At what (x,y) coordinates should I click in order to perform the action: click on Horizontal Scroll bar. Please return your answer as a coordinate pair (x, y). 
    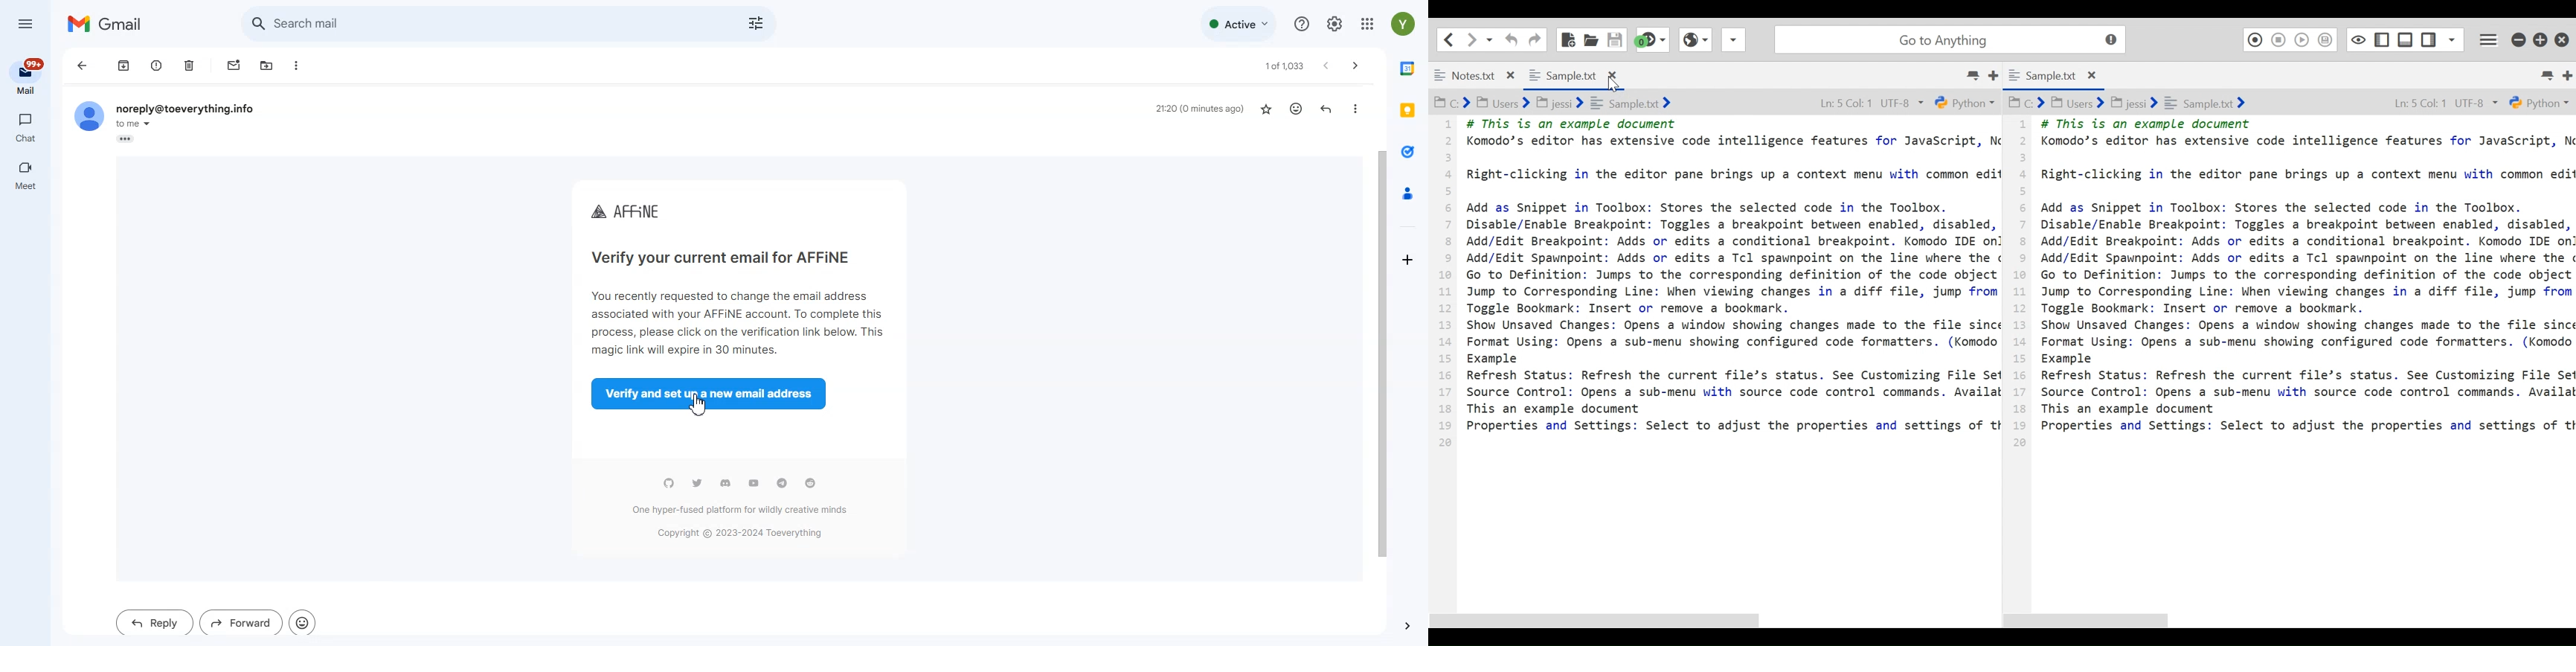
    Looking at the image, I should click on (2087, 620).